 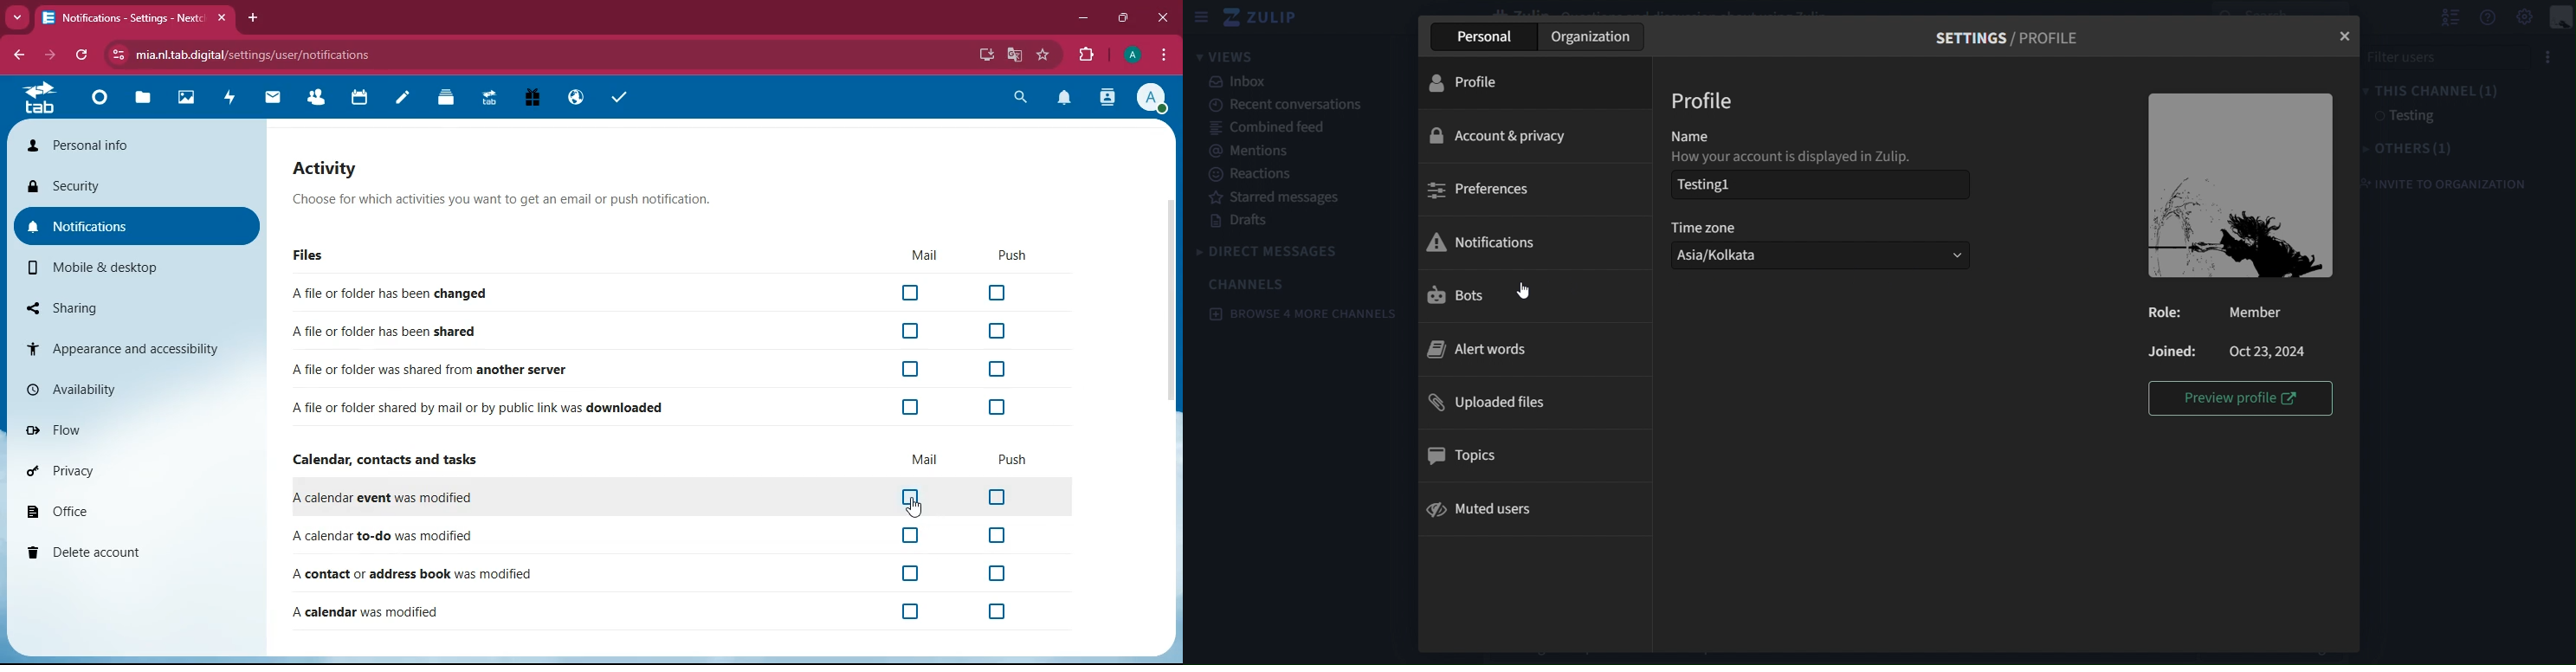 What do you see at coordinates (1481, 349) in the screenshot?
I see `alert words` at bounding box center [1481, 349].